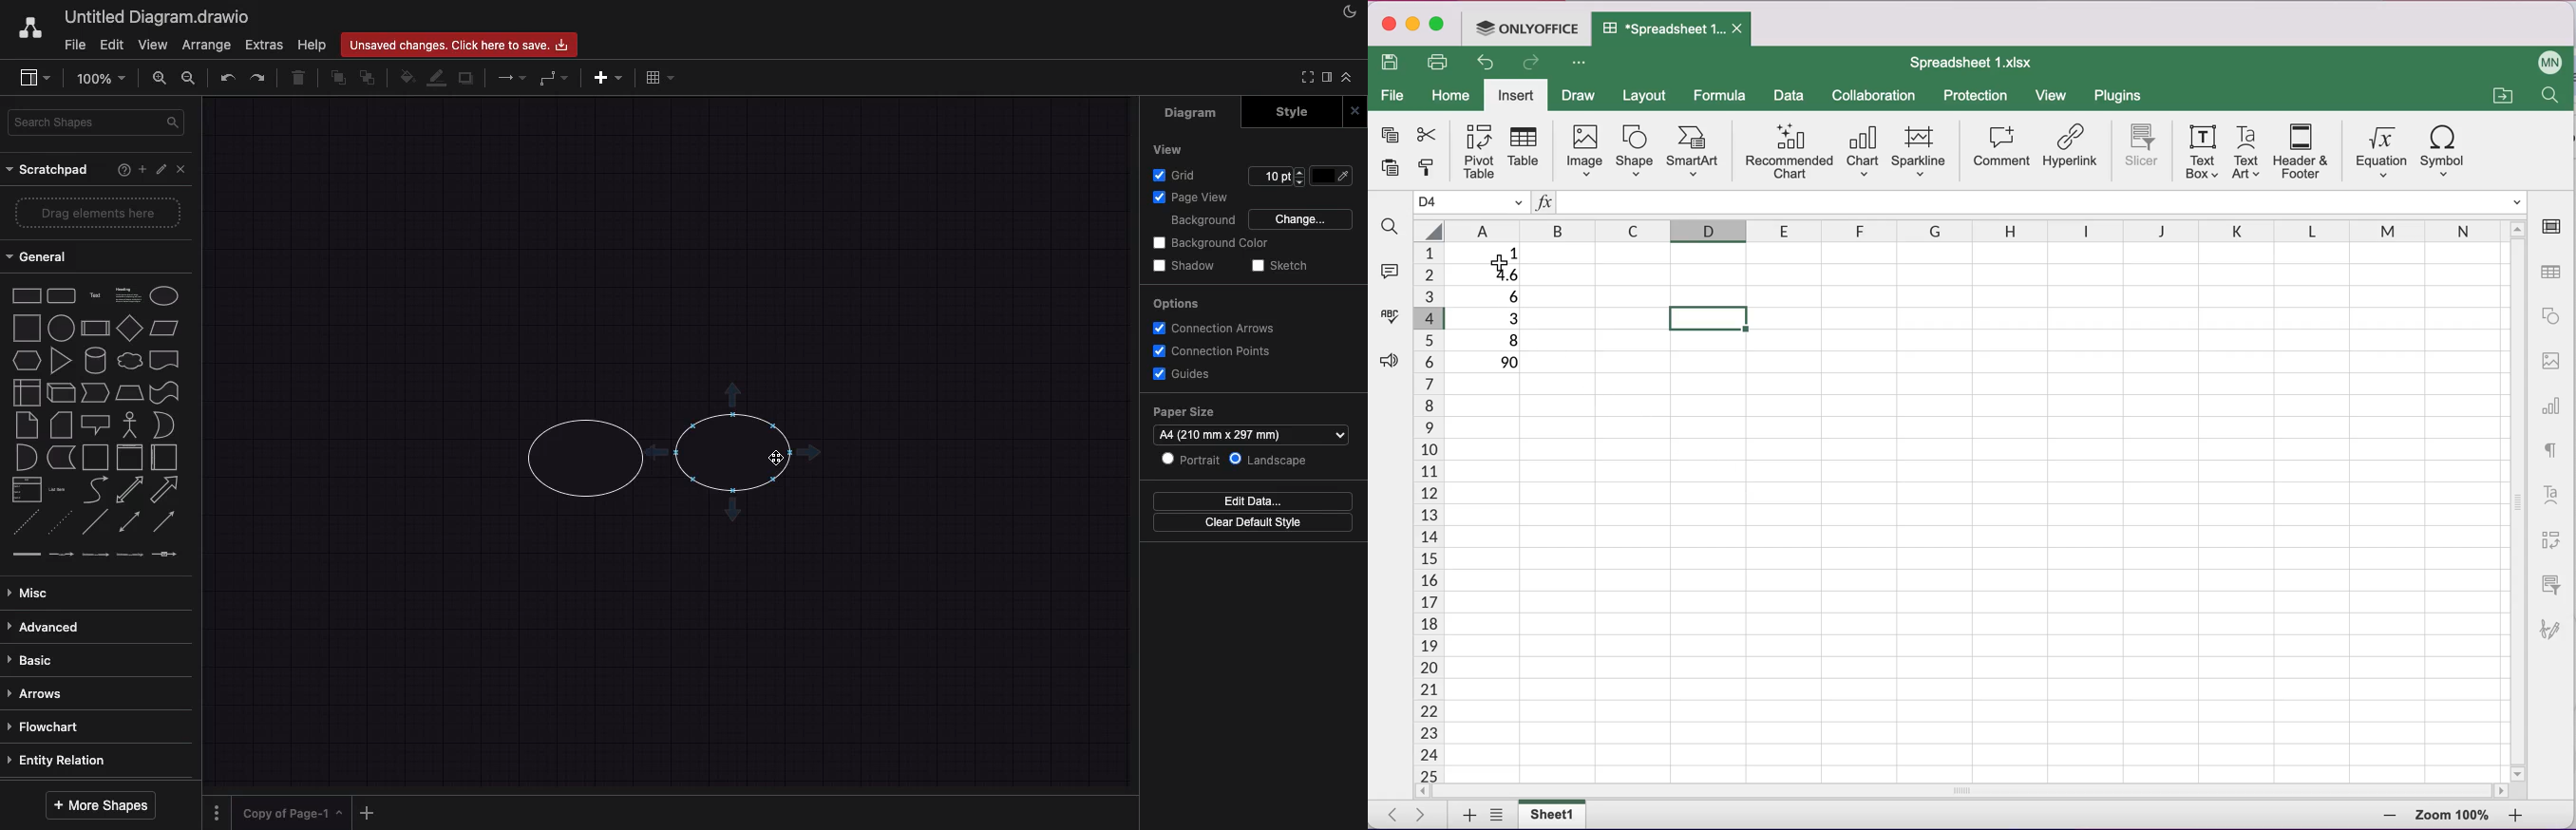 The width and height of the screenshot is (2576, 840). What do you see at coordinates (28, 328) in the screenshot?
I see `square` at bounding box center [28, 328].